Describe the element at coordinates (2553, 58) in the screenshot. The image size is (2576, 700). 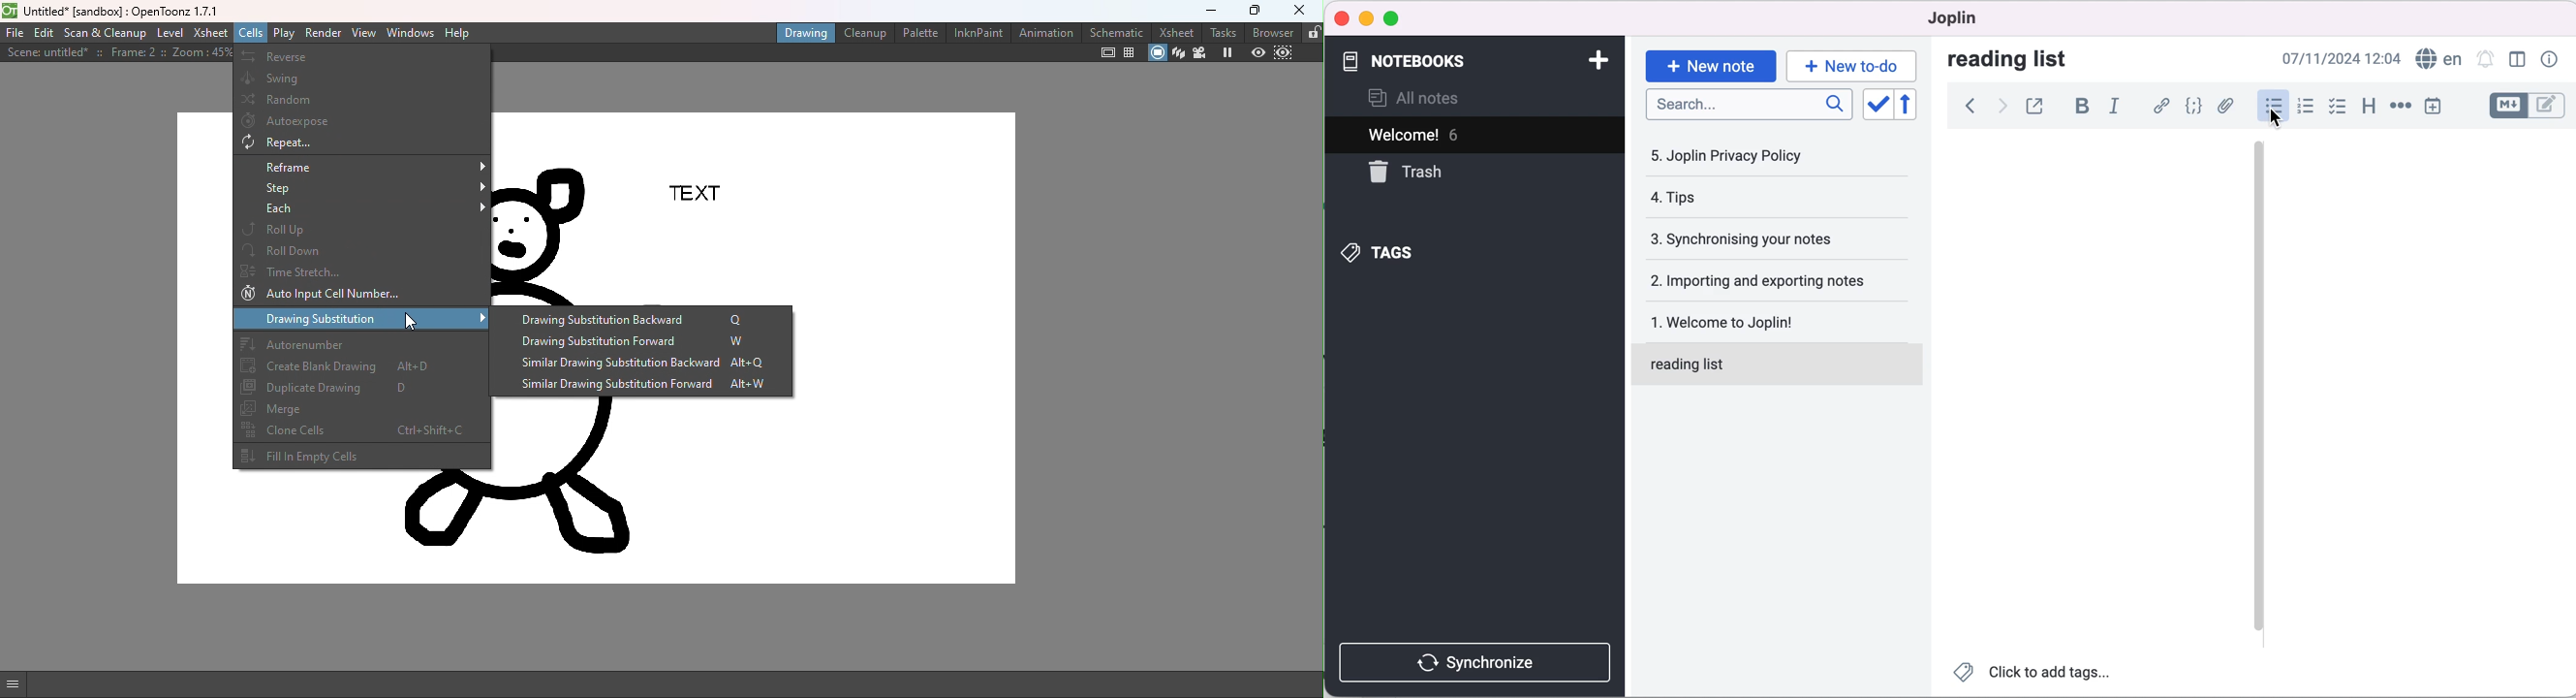
I see `note properties` at that location.